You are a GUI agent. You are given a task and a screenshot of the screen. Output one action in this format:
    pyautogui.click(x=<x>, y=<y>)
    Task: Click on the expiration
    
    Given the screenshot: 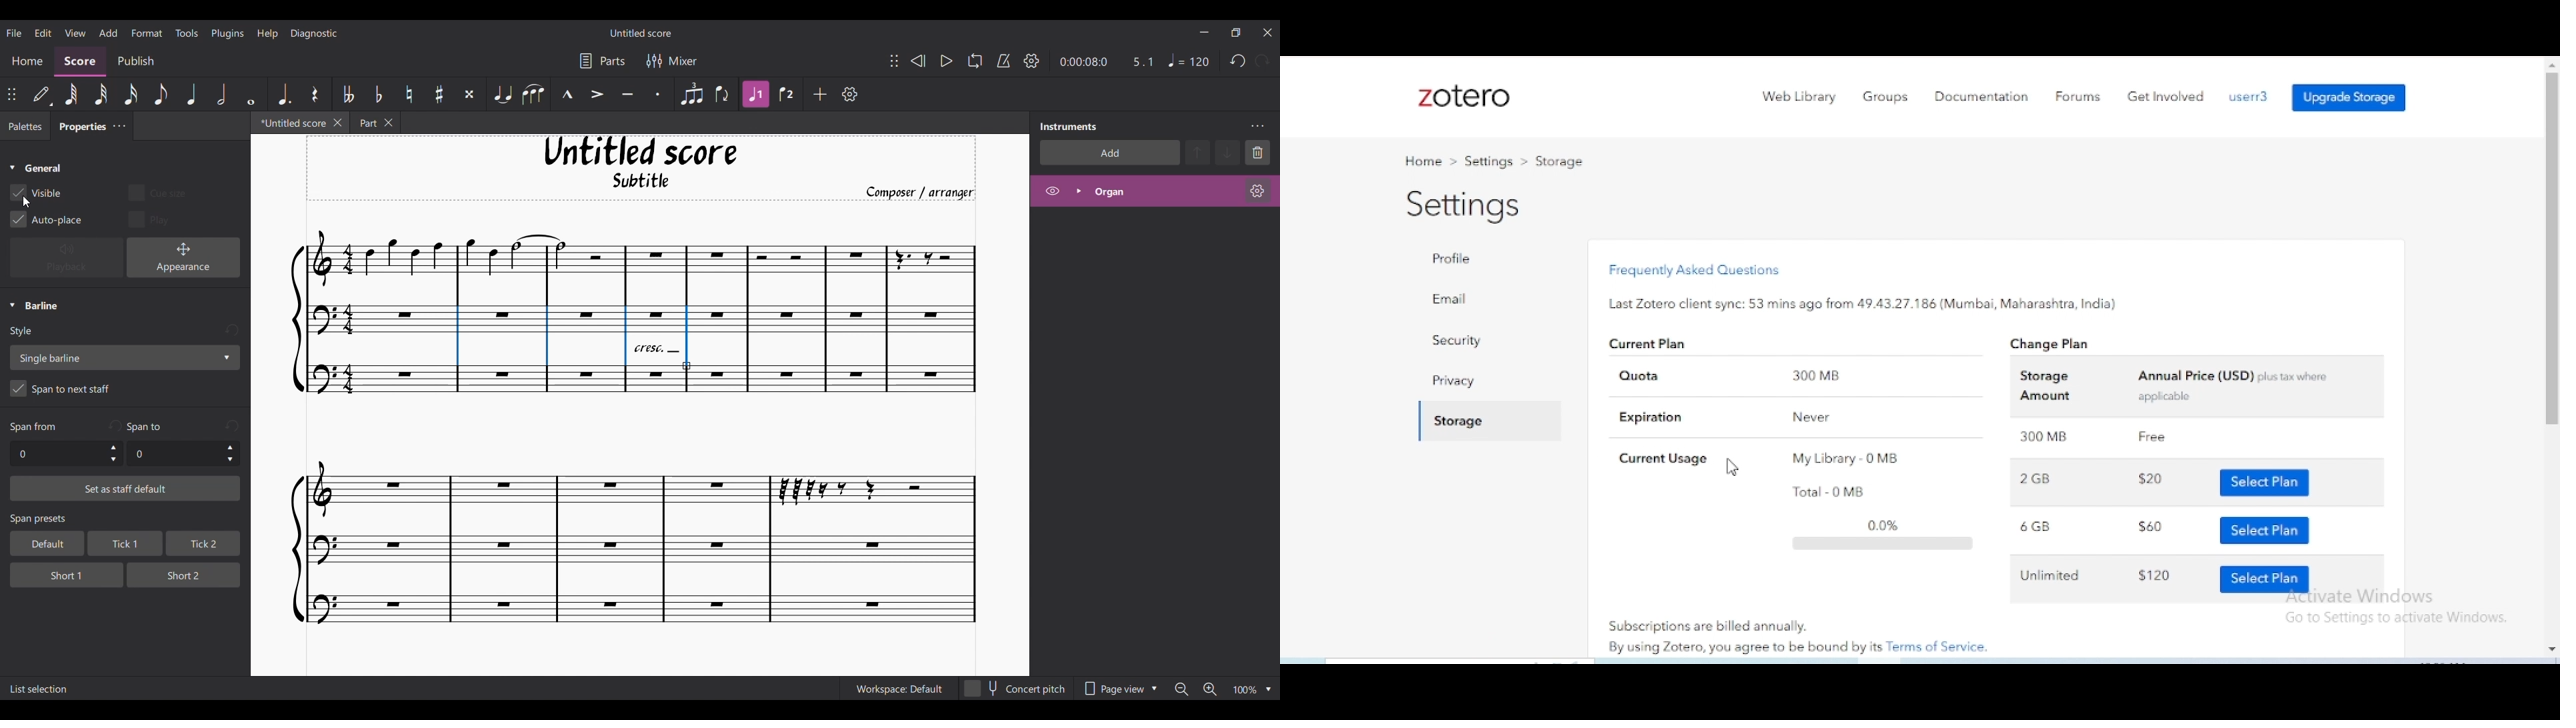 What is the action you would take?
    pyautogui.click(x=1652, y=418)
    